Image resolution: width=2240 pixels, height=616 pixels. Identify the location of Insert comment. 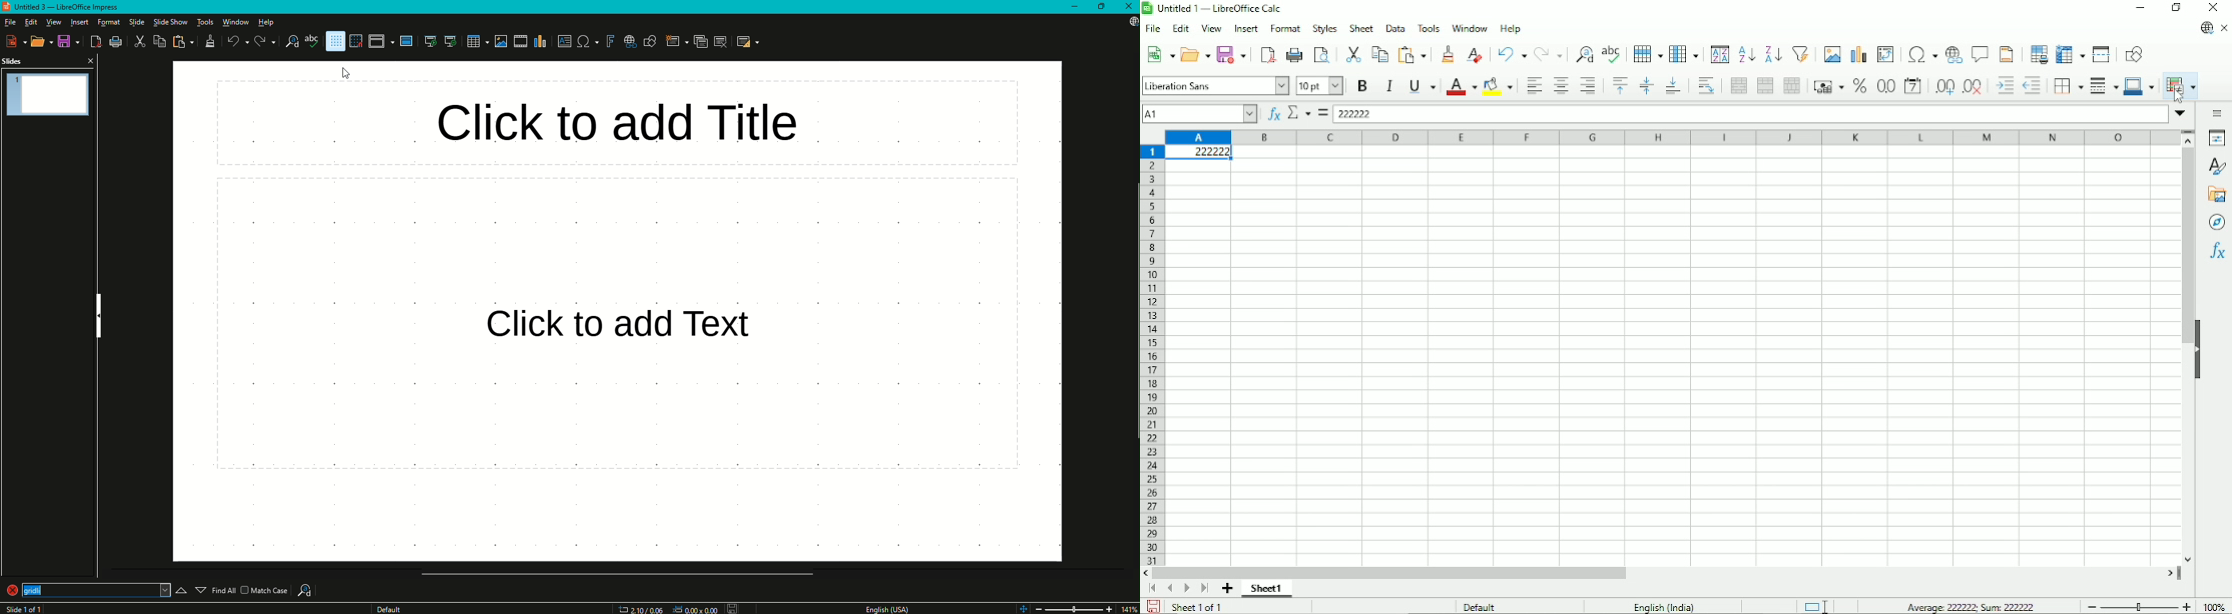
(1980, 55).